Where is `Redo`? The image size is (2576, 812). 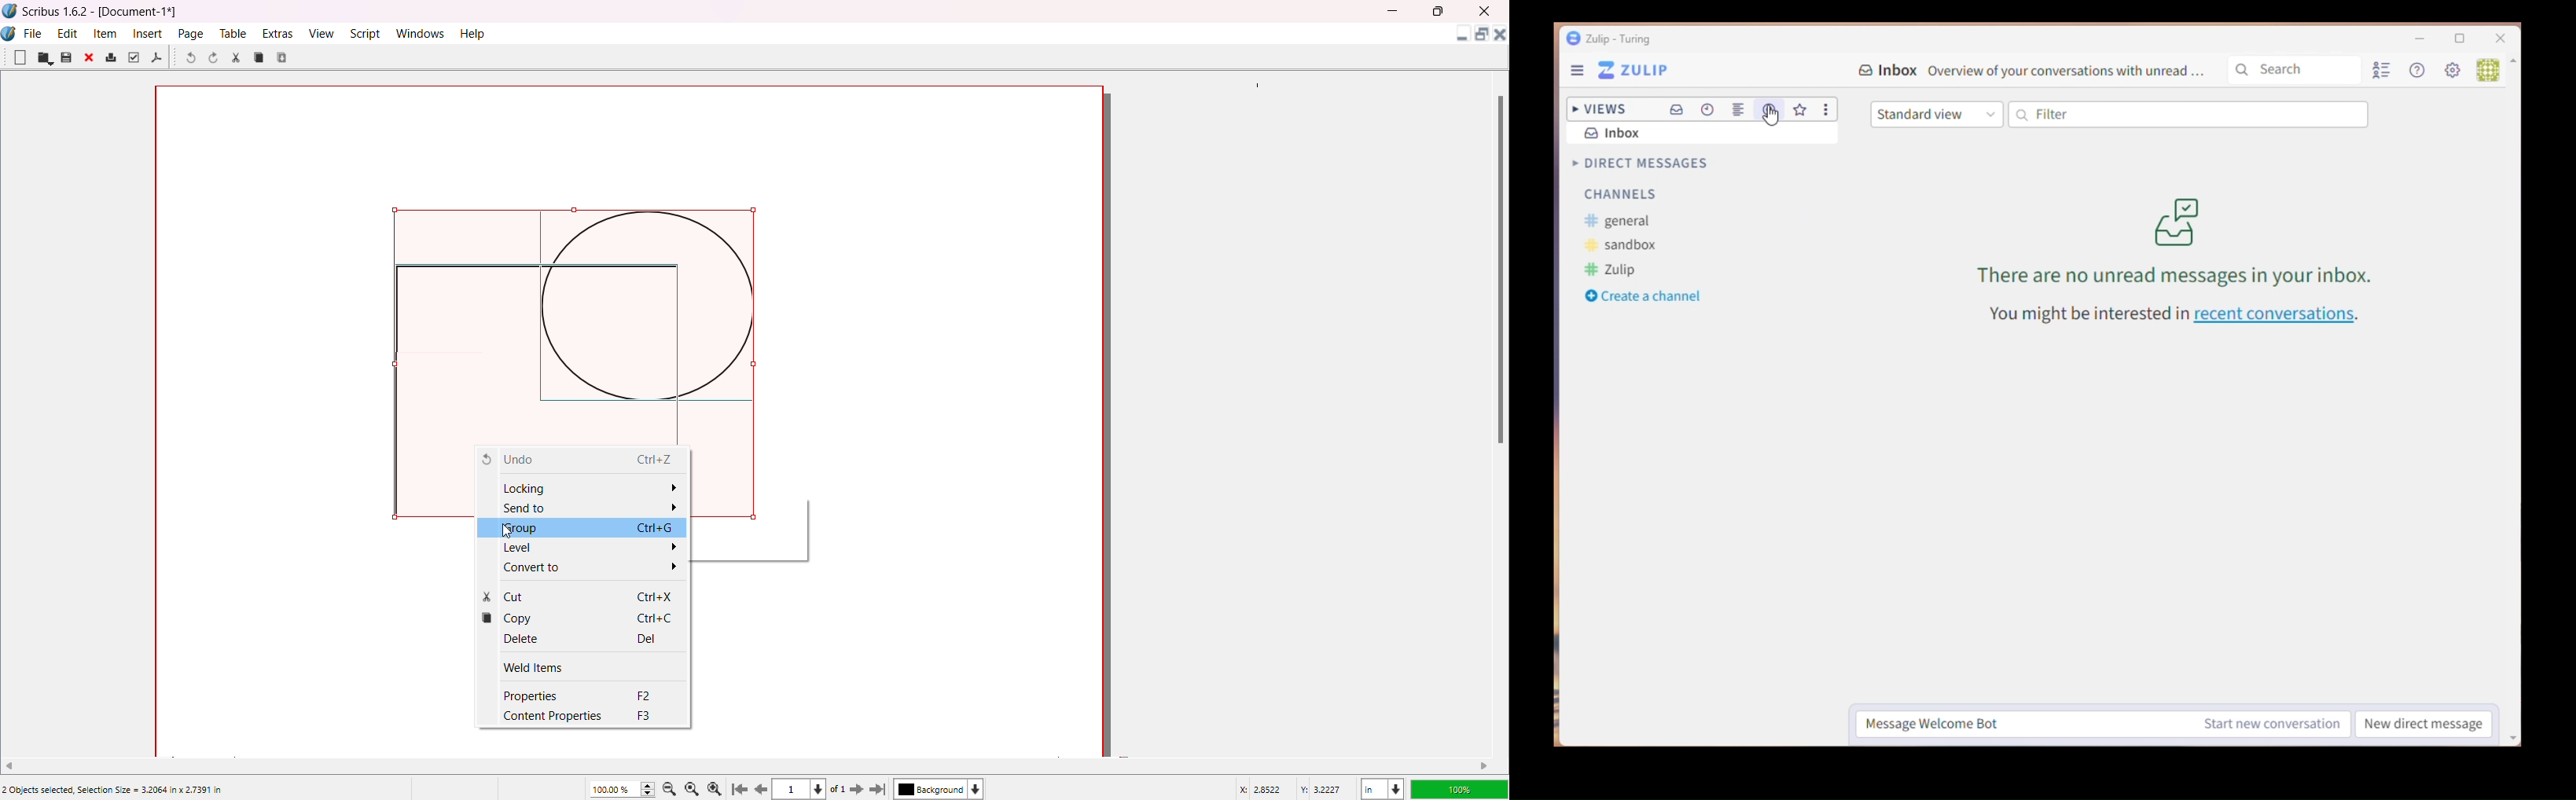 Redo is located at coordinates (216, 60).